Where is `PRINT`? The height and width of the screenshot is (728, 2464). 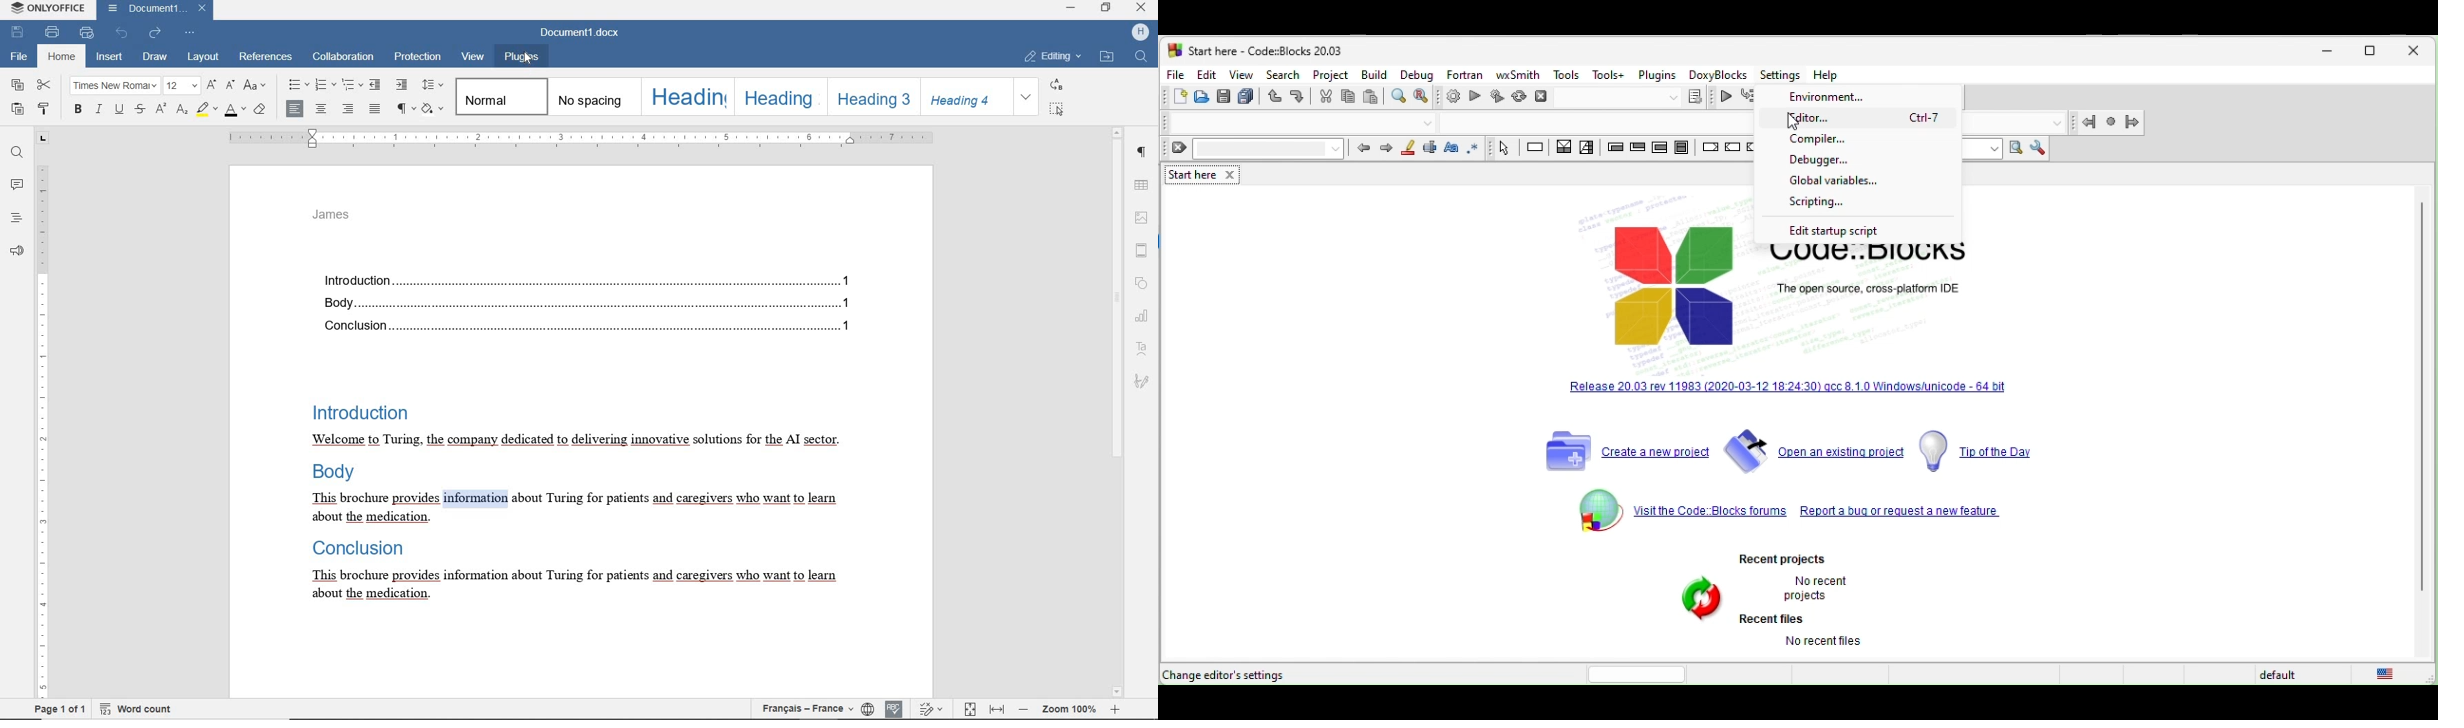 PRINT is located at coordinates (52, 32).